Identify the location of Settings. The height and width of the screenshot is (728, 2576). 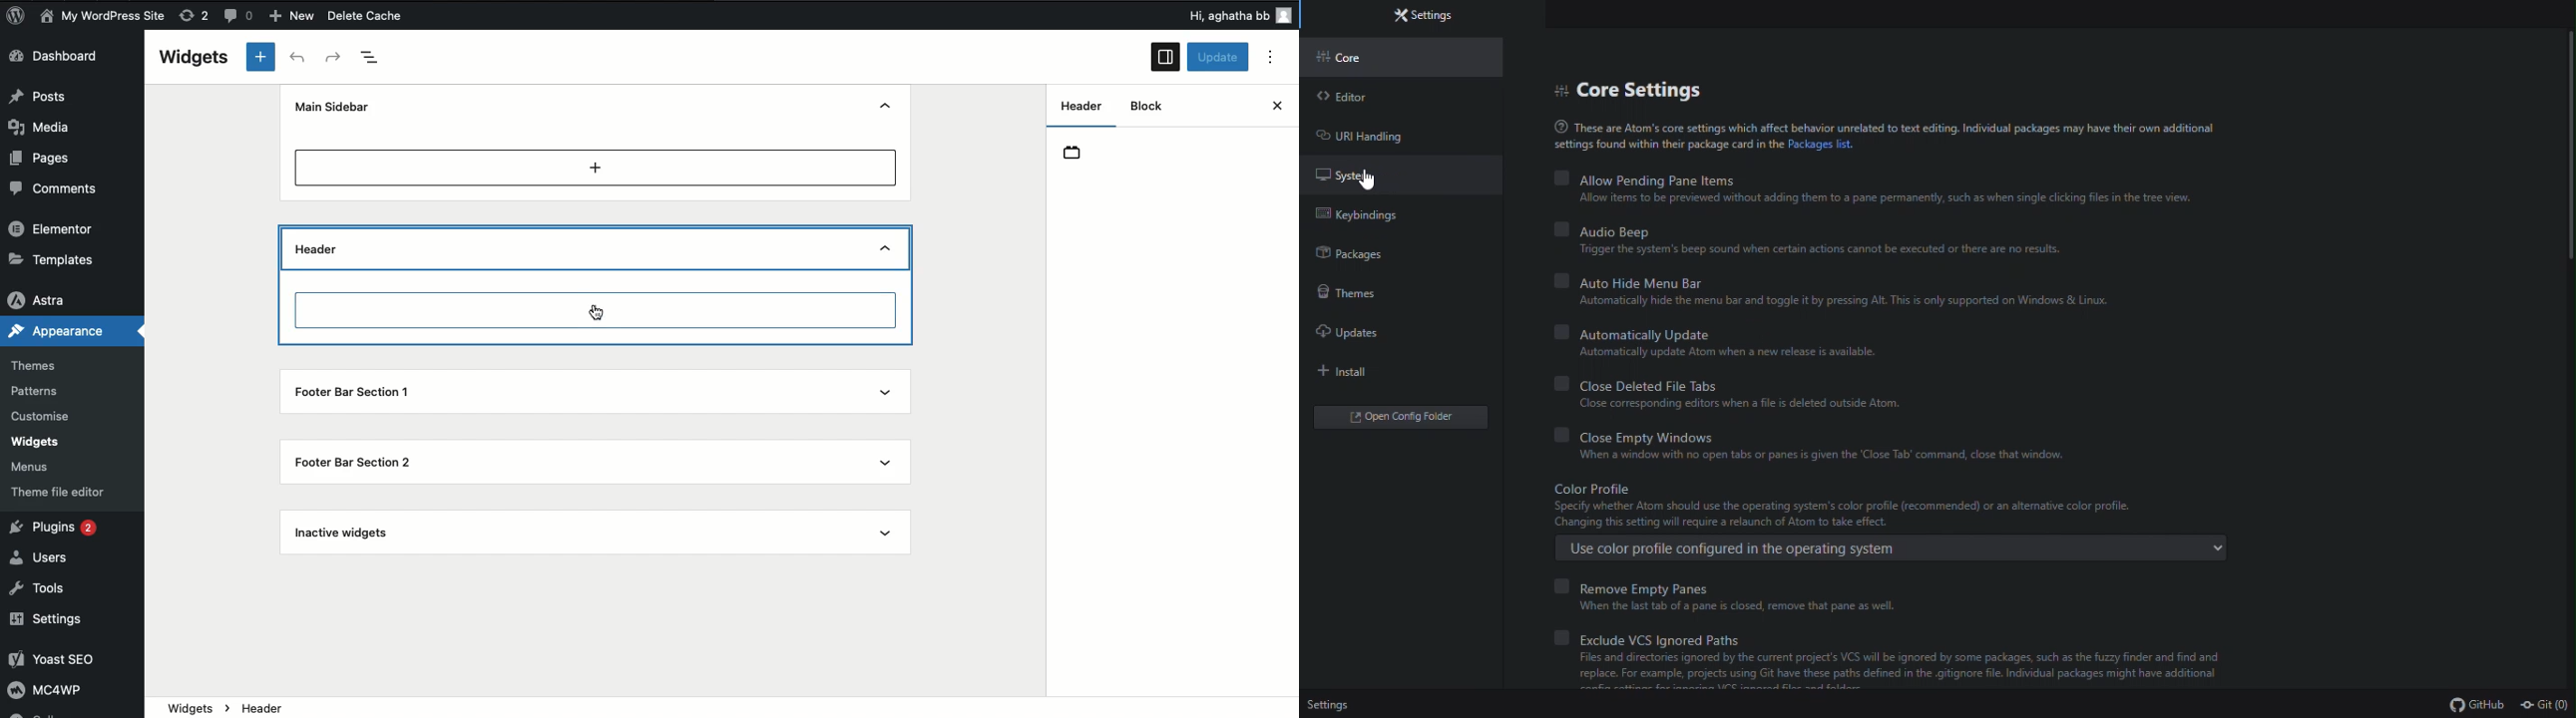
(56, 619).